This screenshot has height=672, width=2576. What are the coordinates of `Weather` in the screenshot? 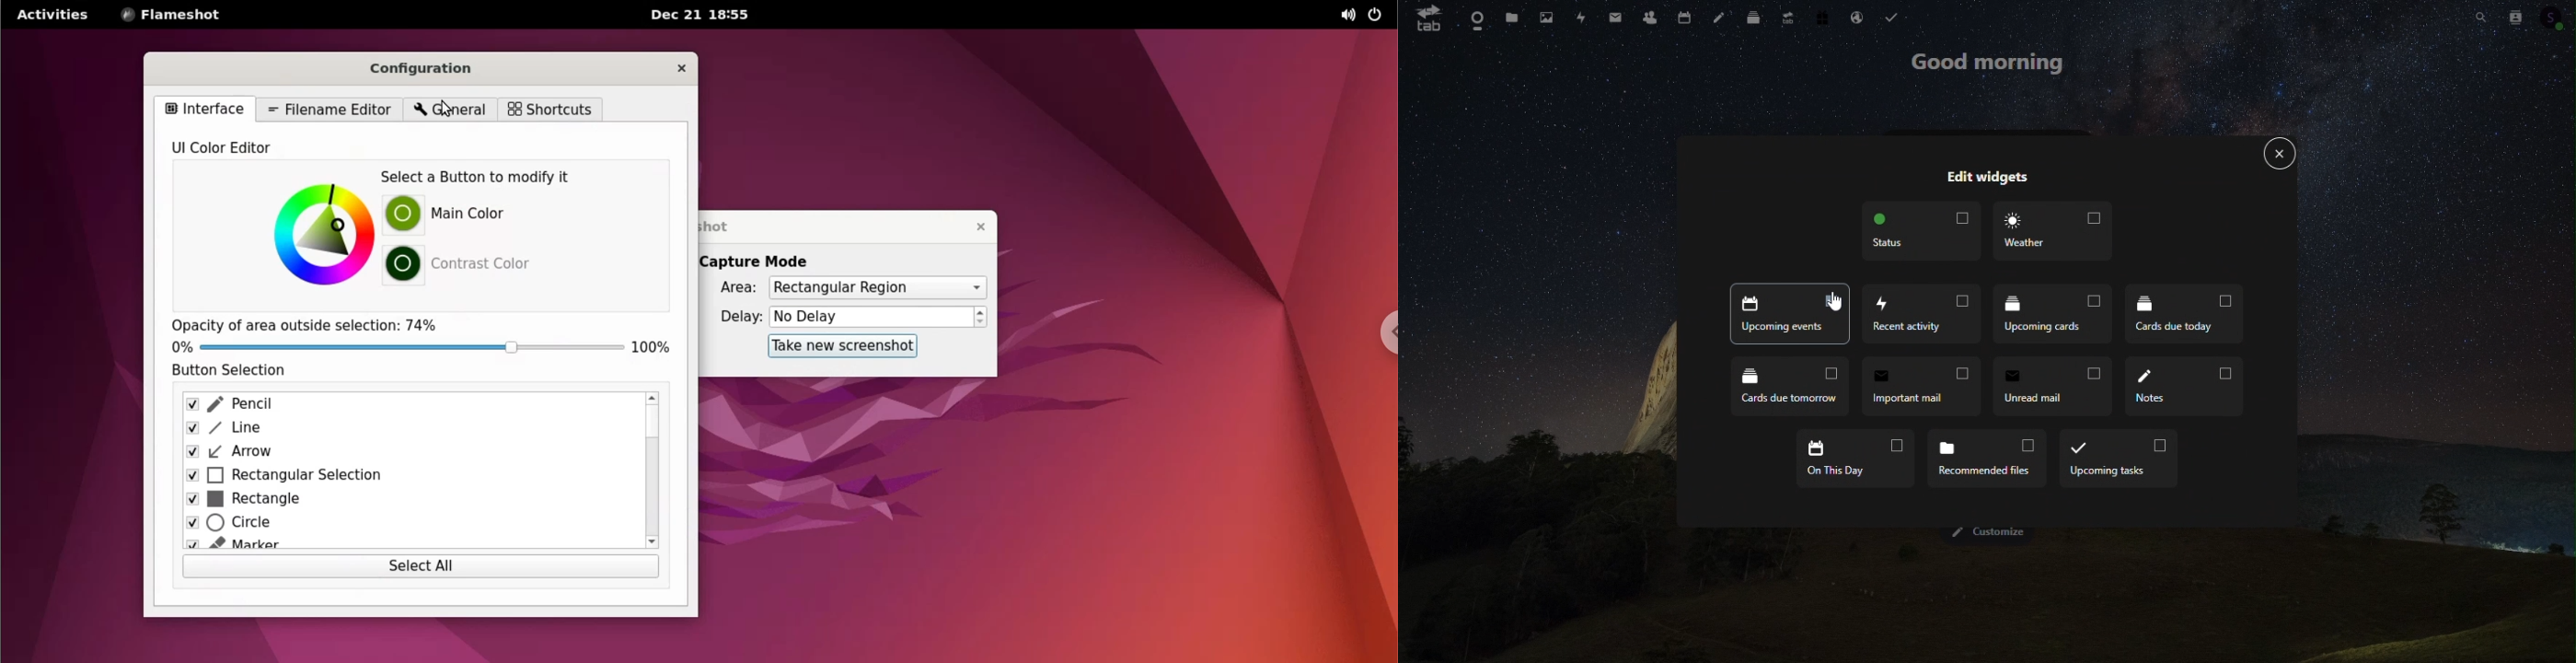 It's located at (2051, 231).